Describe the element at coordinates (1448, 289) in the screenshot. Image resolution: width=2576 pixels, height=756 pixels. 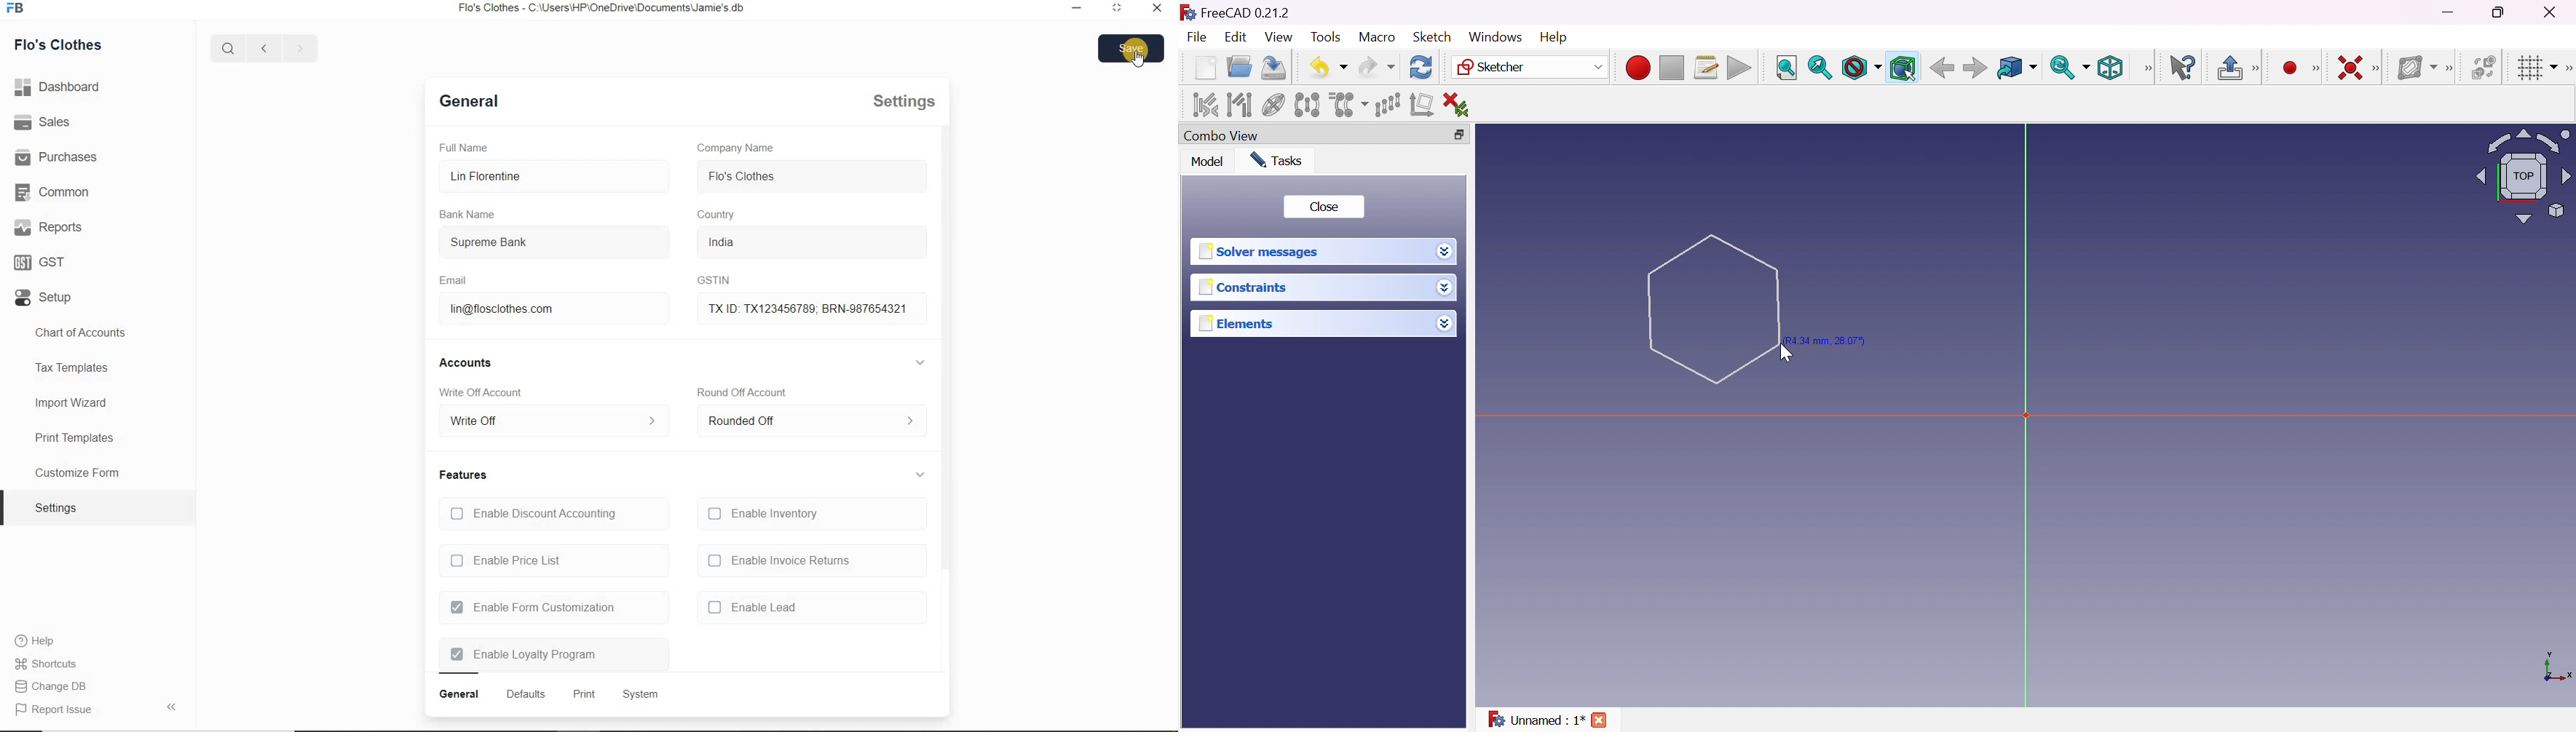
I see `Drop down` at that location.